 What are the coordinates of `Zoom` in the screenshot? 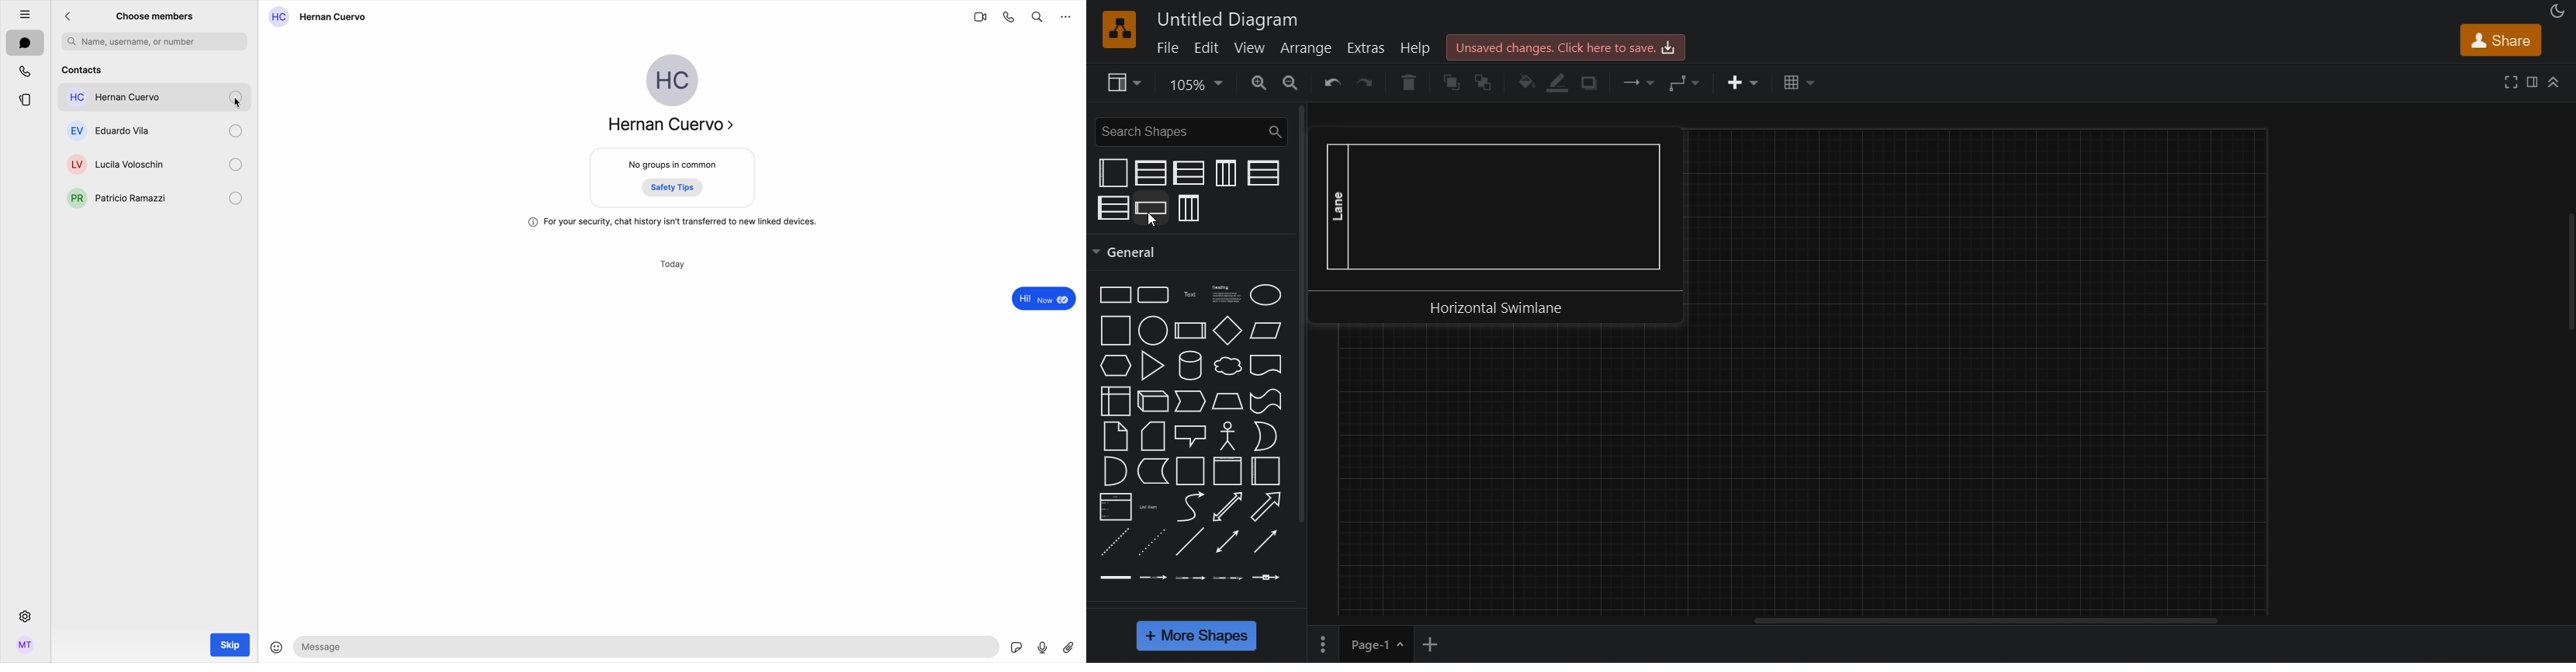 It's located at (1198, 82).